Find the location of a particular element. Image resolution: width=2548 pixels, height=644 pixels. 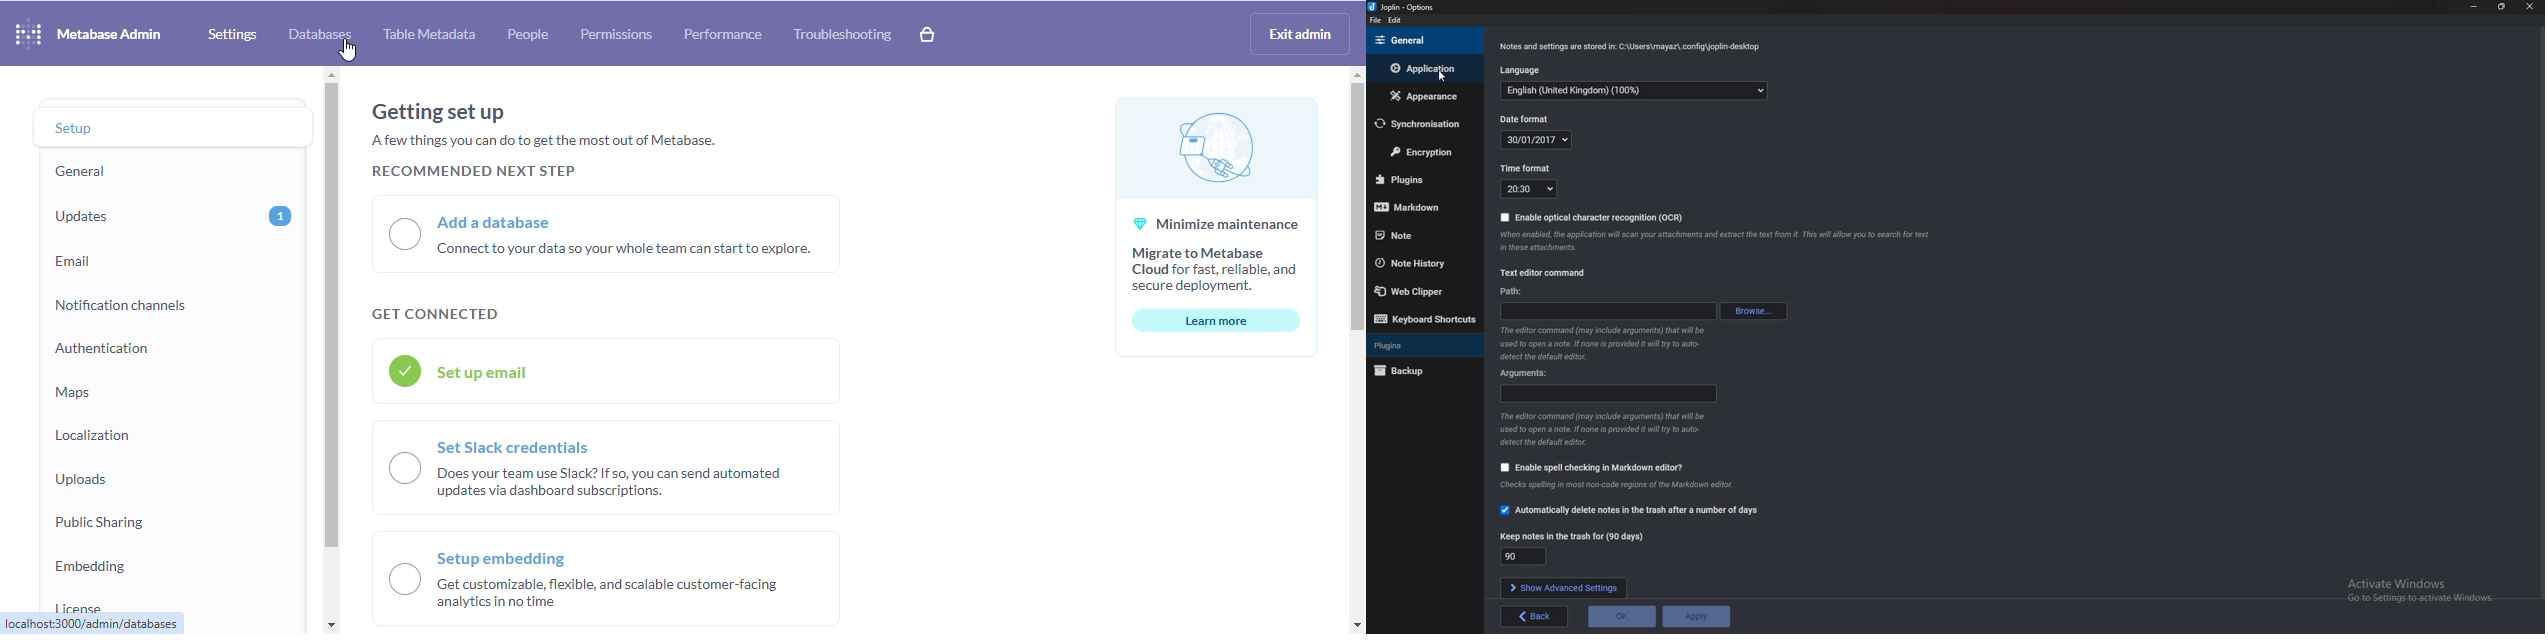

Keyboard shortcuts is located at coordinates (1424, 321).